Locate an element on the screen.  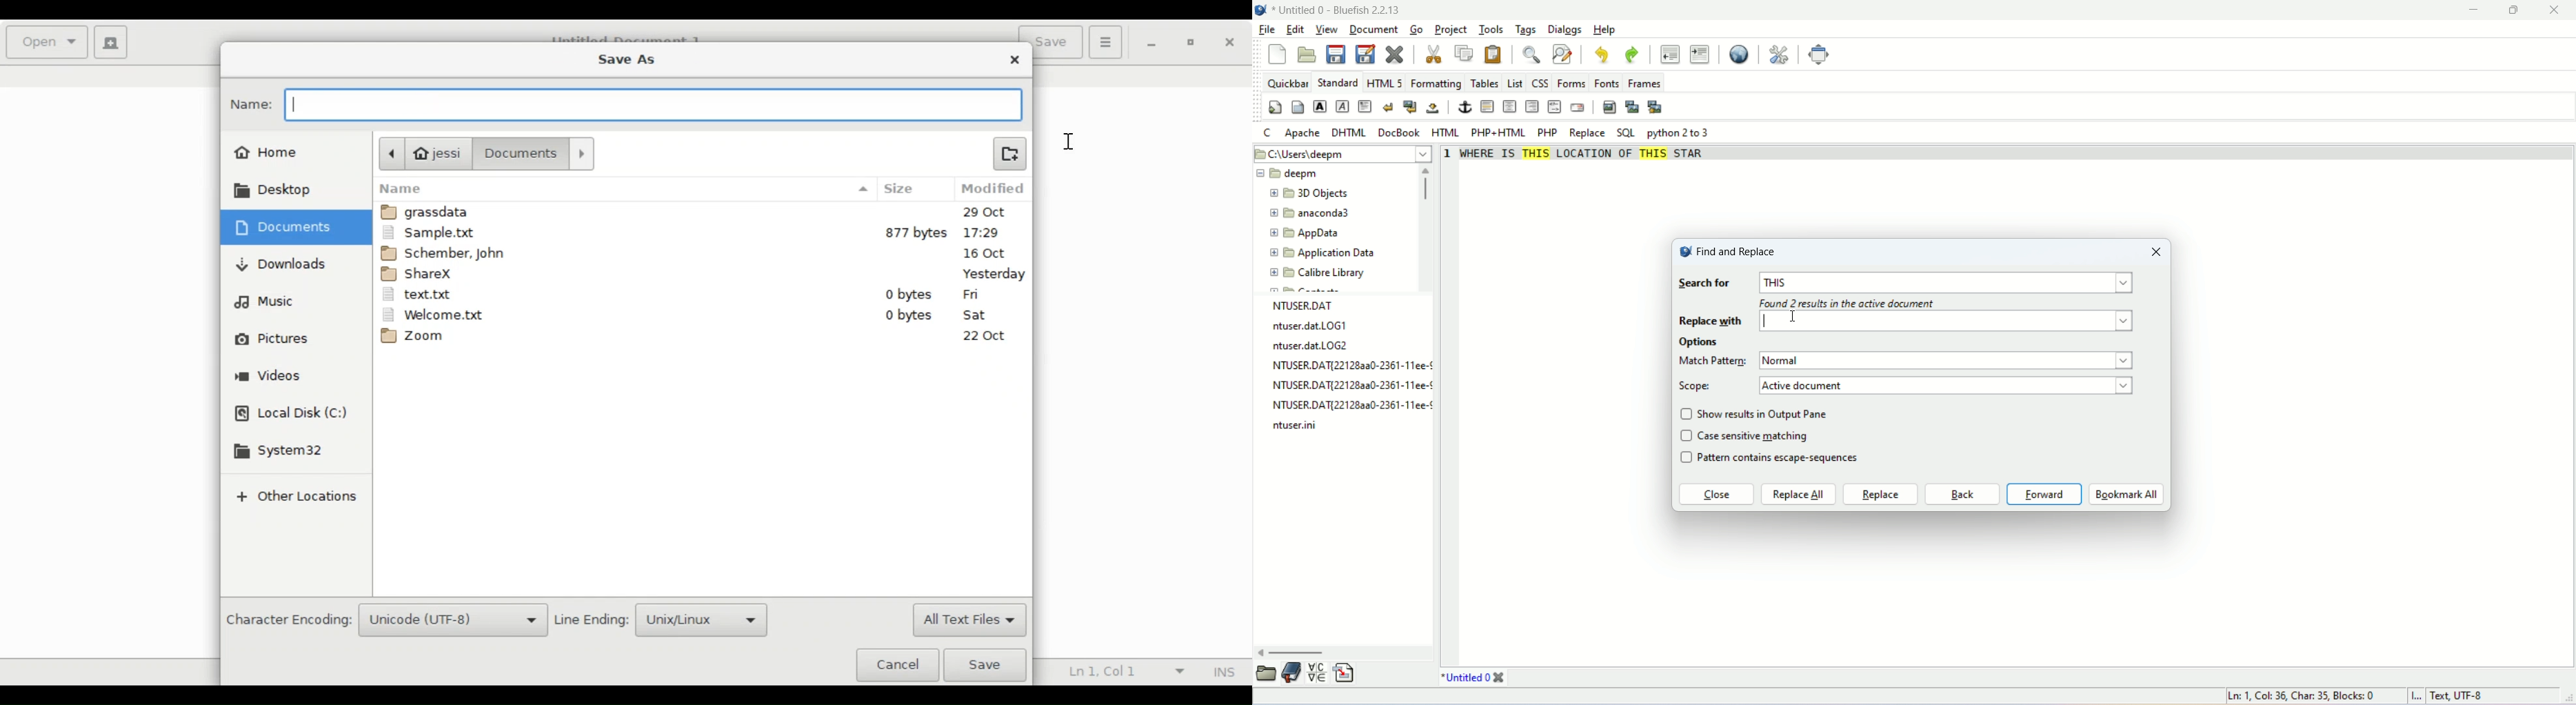
mouse cursor is located at coordinates (1772, 319).